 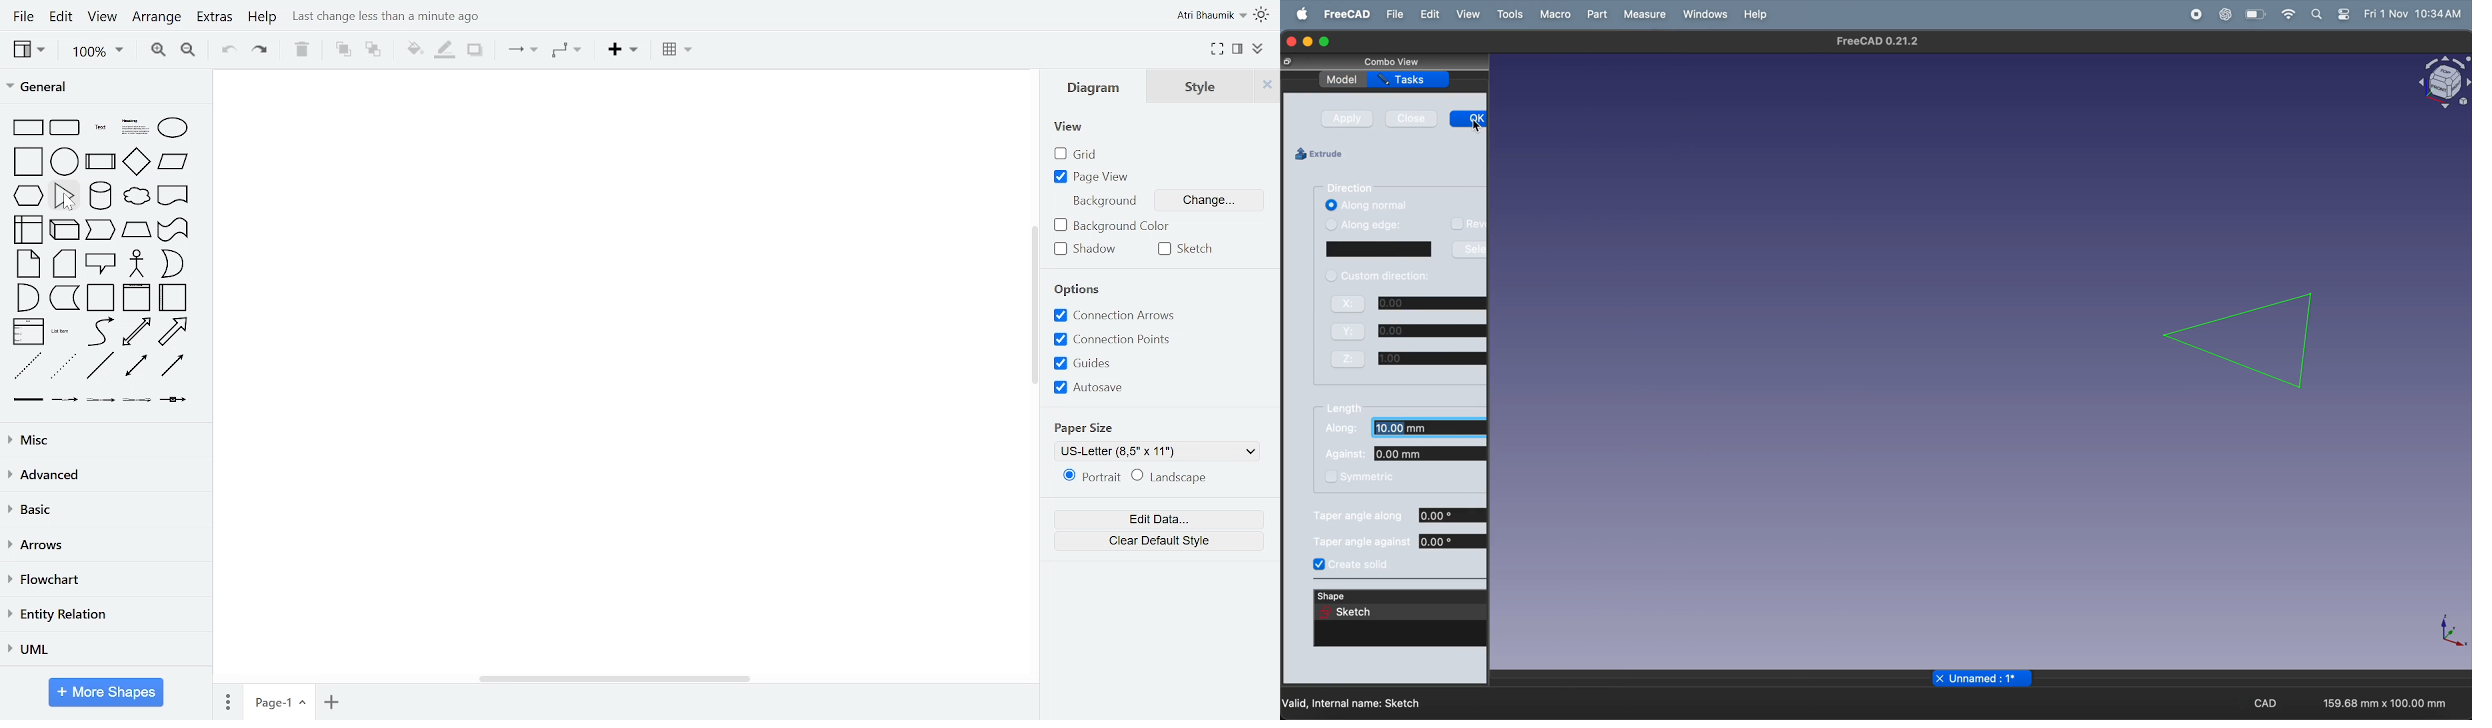 What do you see at coordinates (107, 692) in the screenshot?
I see `more shapes` at bounding box center [107, 692].